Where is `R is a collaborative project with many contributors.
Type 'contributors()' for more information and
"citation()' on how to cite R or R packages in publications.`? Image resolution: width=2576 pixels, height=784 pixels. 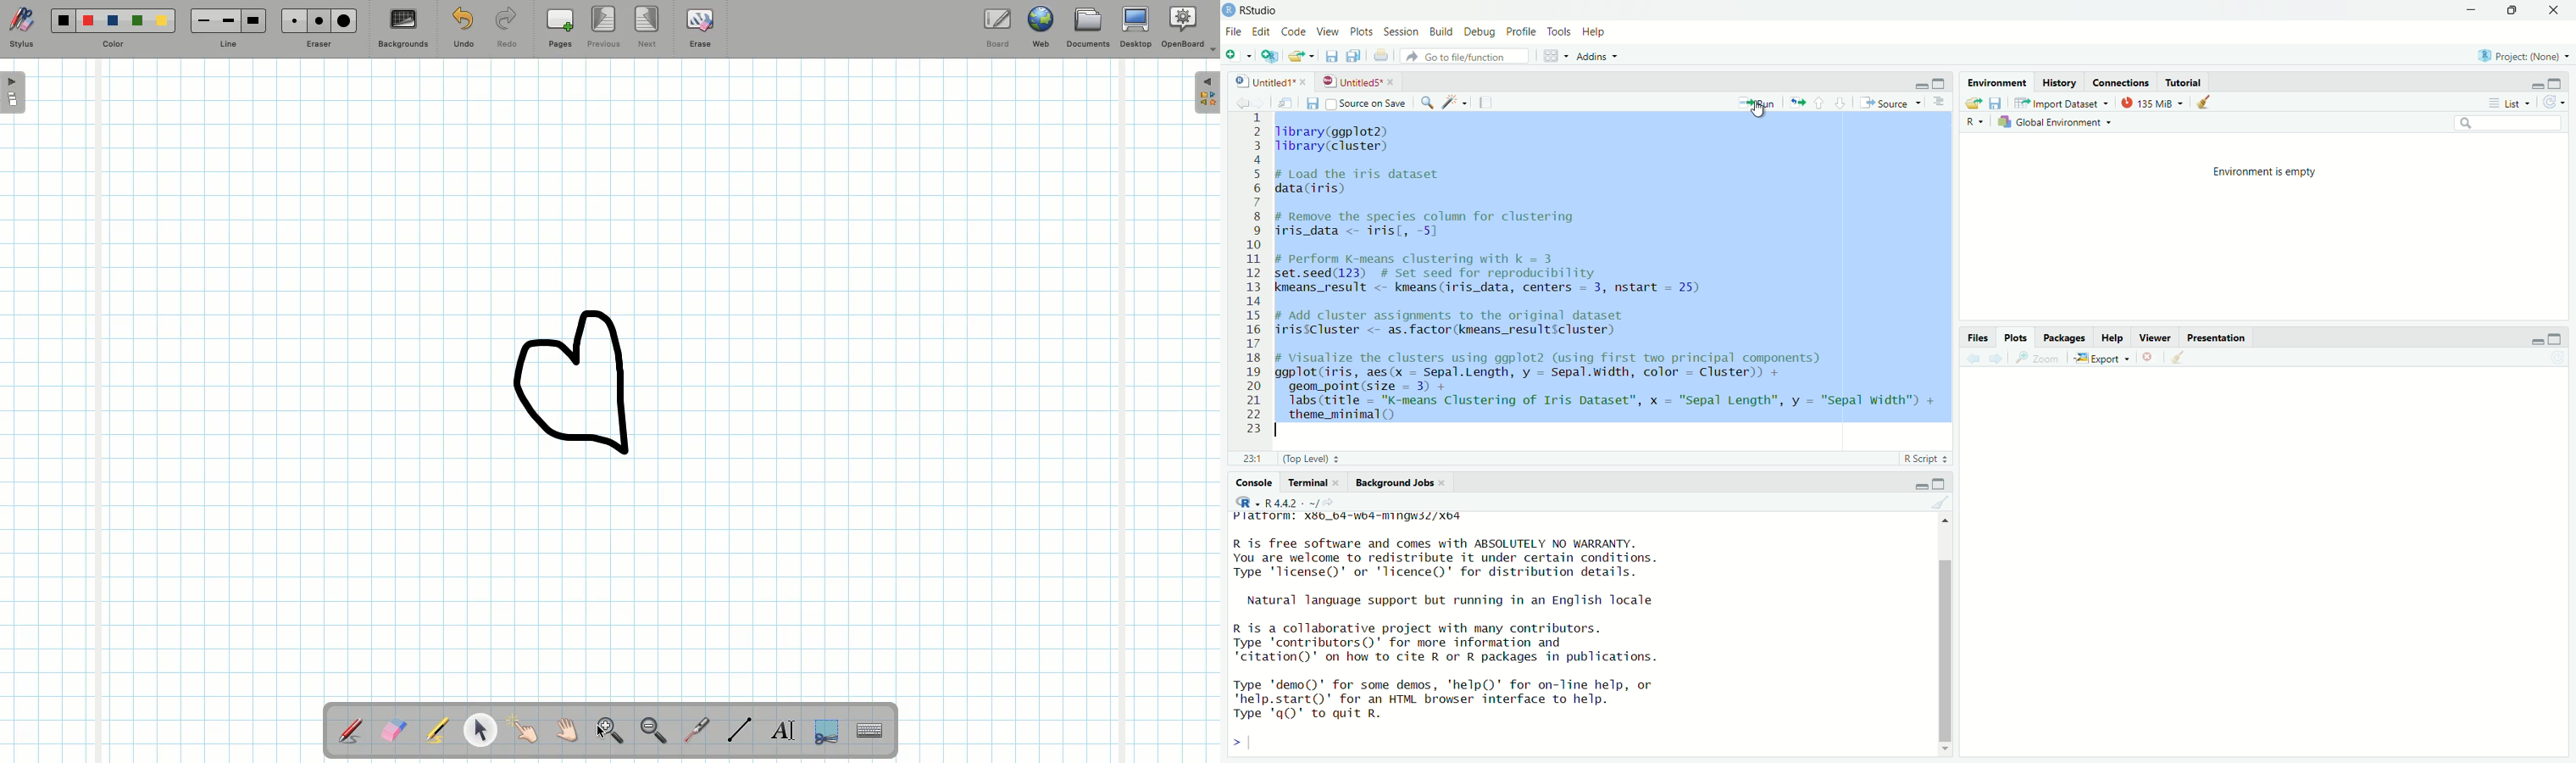 R is a collaborative project with many contributors.
Type 'contributors()' for more information and
"citation()' on how to cite R or R packages in publications. is located at coordinates (1470, 644).